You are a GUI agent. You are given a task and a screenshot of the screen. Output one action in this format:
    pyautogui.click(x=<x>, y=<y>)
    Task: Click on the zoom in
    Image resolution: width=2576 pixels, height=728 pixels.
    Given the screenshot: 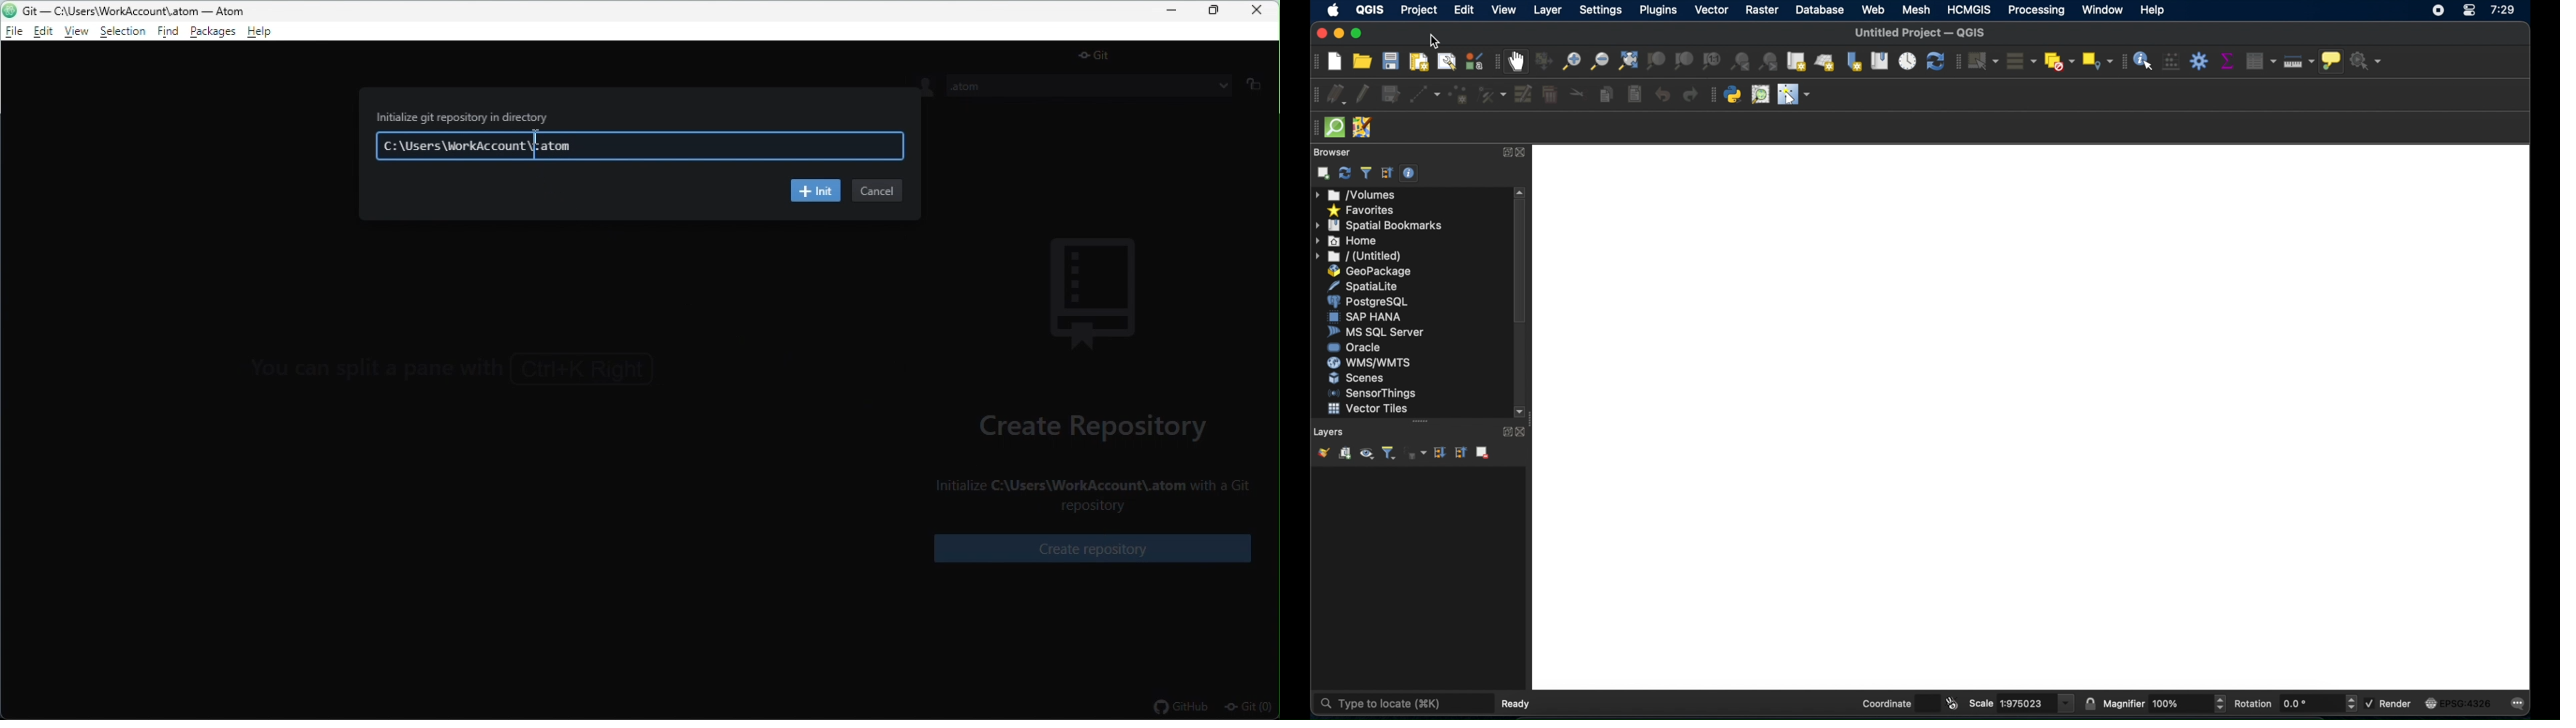 What is the action you would take?
    pyautogui.click(x=1569, y=61)
    